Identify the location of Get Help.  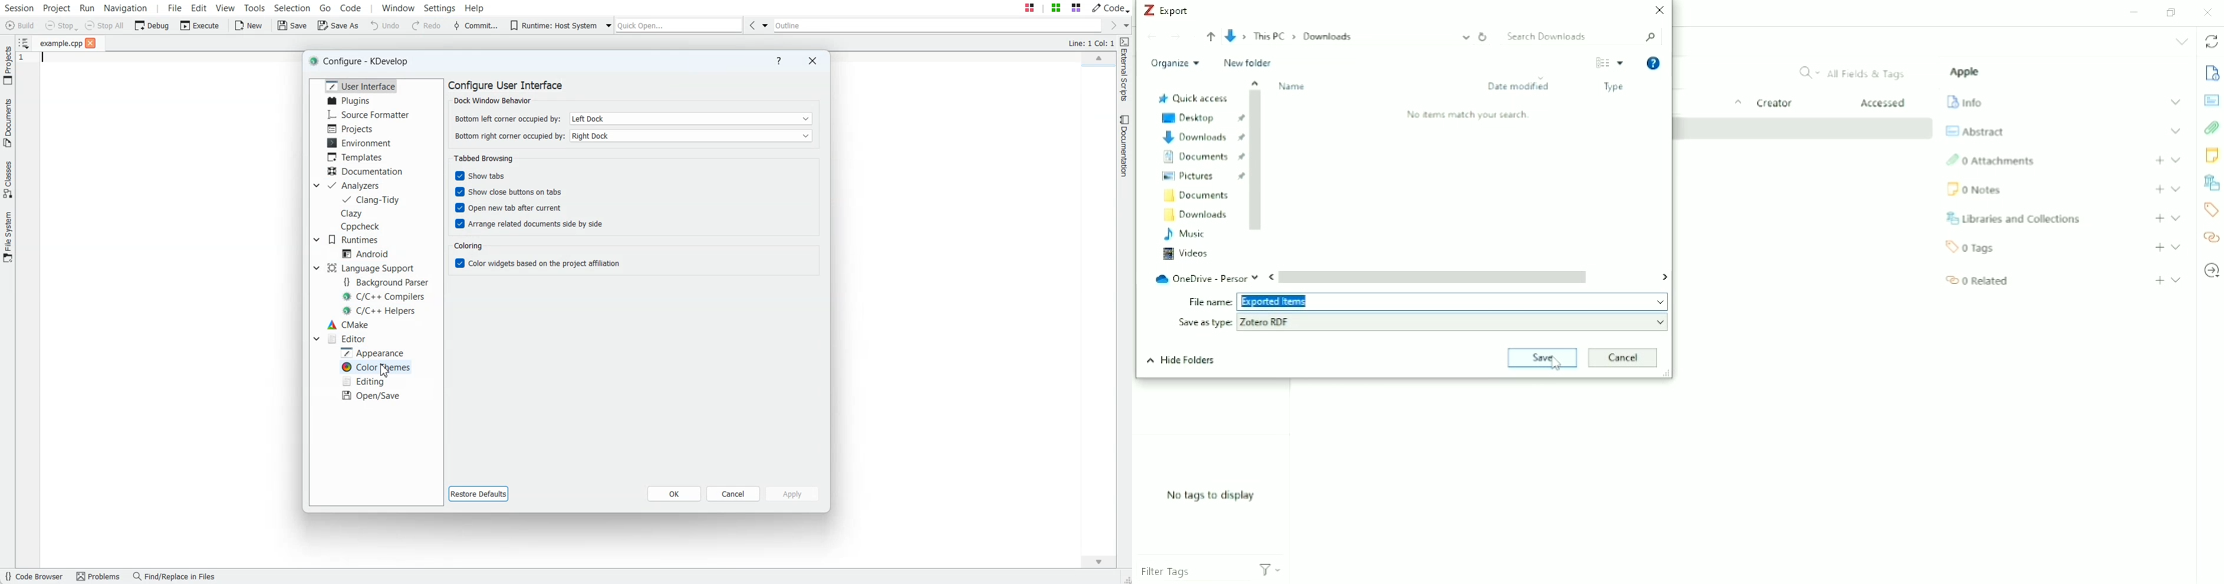
(1654, 64).